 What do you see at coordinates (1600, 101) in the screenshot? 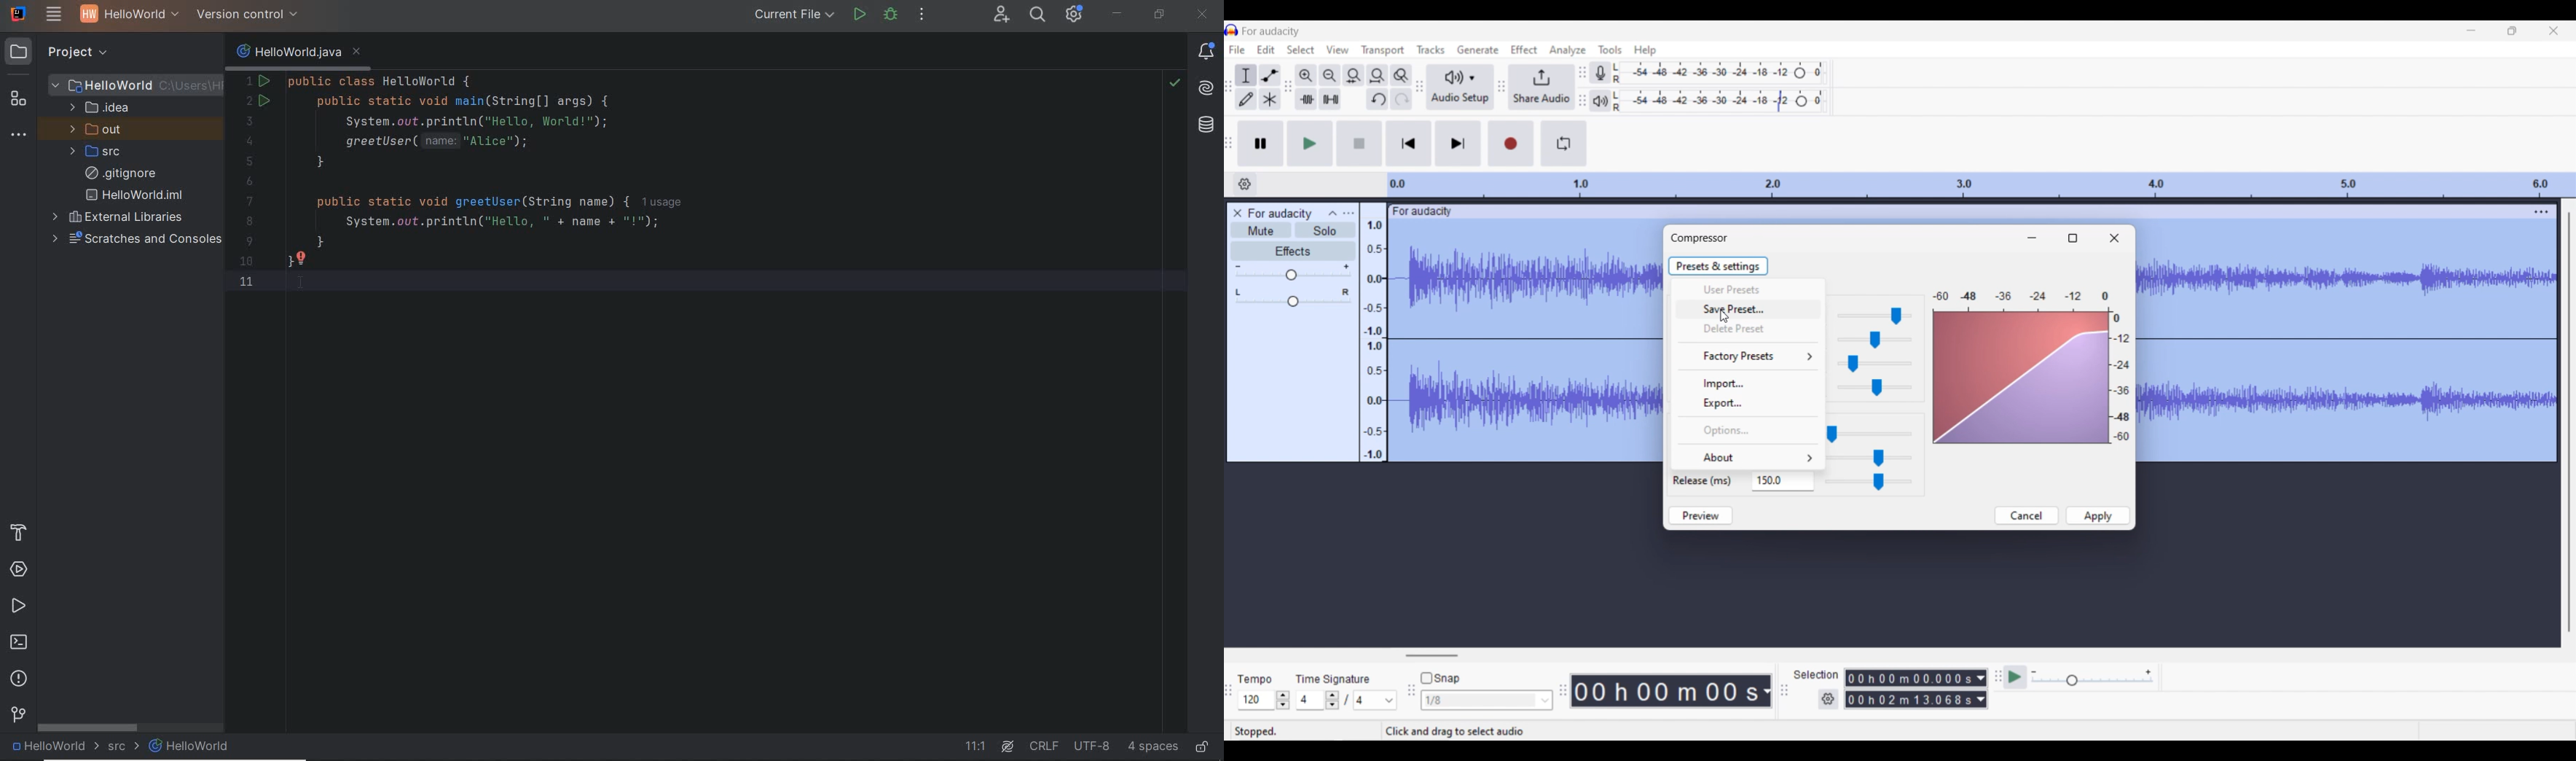
I see `Playback meter` at bounding box center [1600, 101].